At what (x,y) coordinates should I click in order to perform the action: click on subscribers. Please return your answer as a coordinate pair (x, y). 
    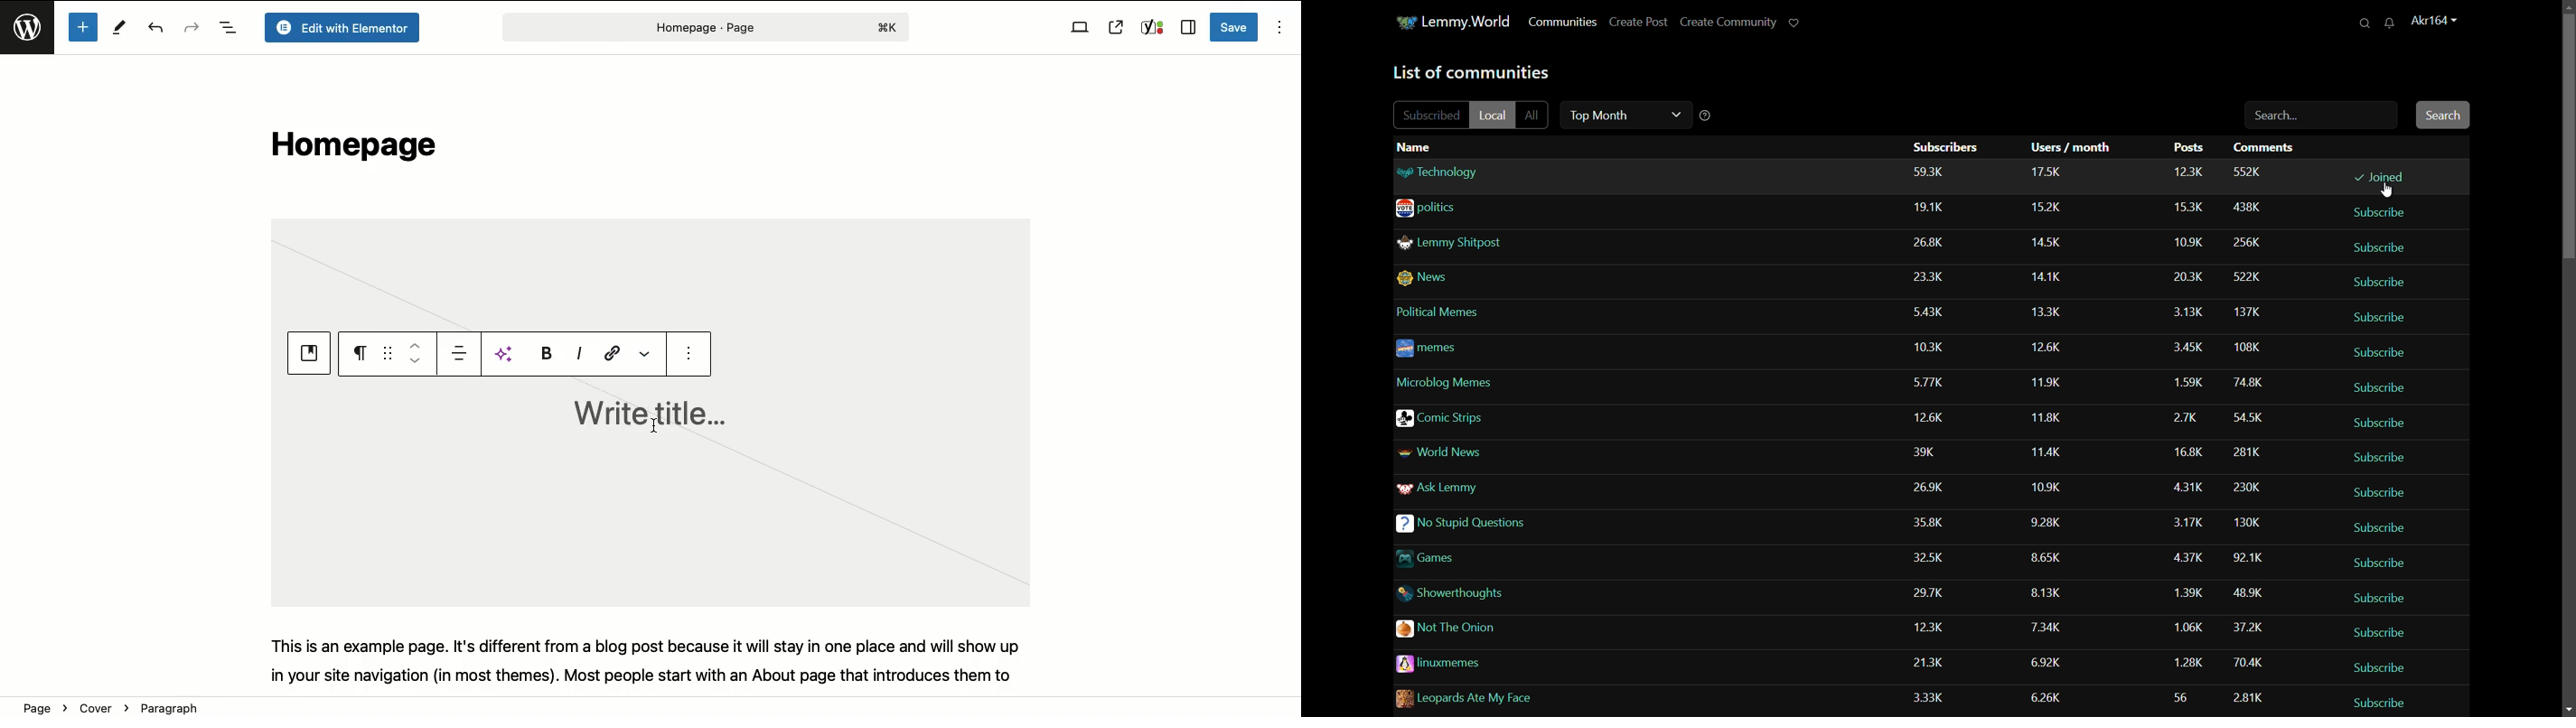
    Looking at the image, I should click on (1935, 661).